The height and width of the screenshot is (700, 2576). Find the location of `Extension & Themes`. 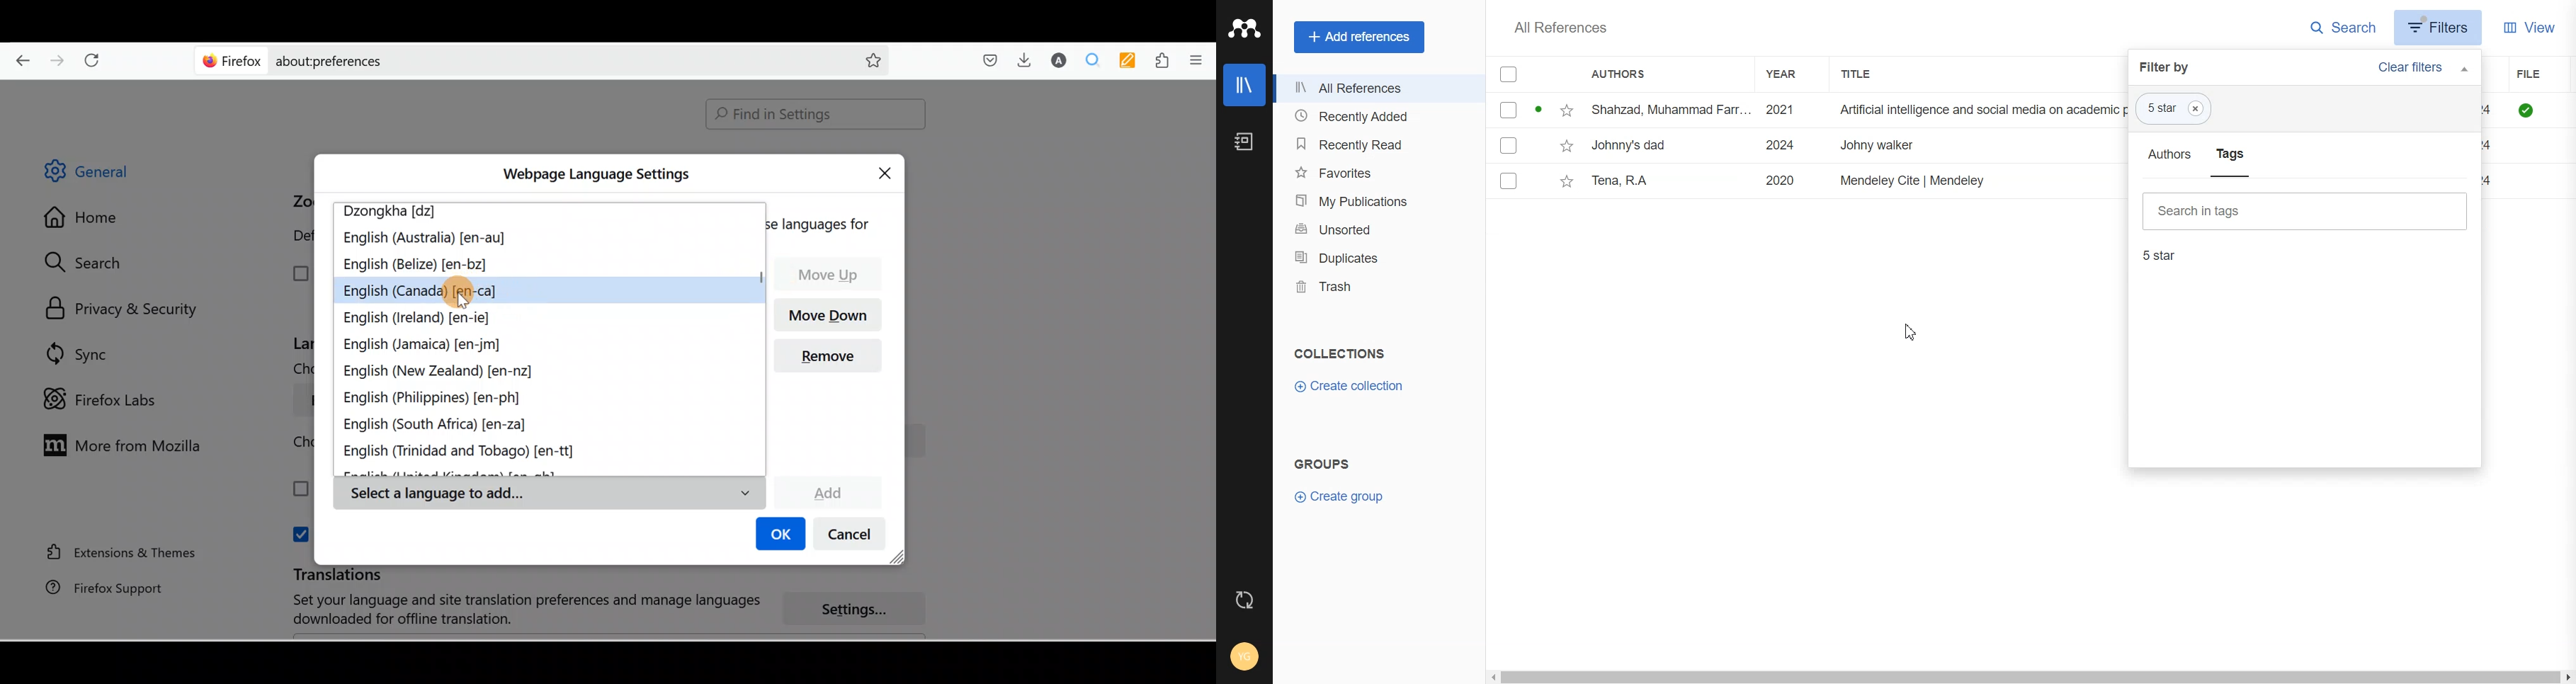

Extension & Themes is located at coordinates (115, 552).